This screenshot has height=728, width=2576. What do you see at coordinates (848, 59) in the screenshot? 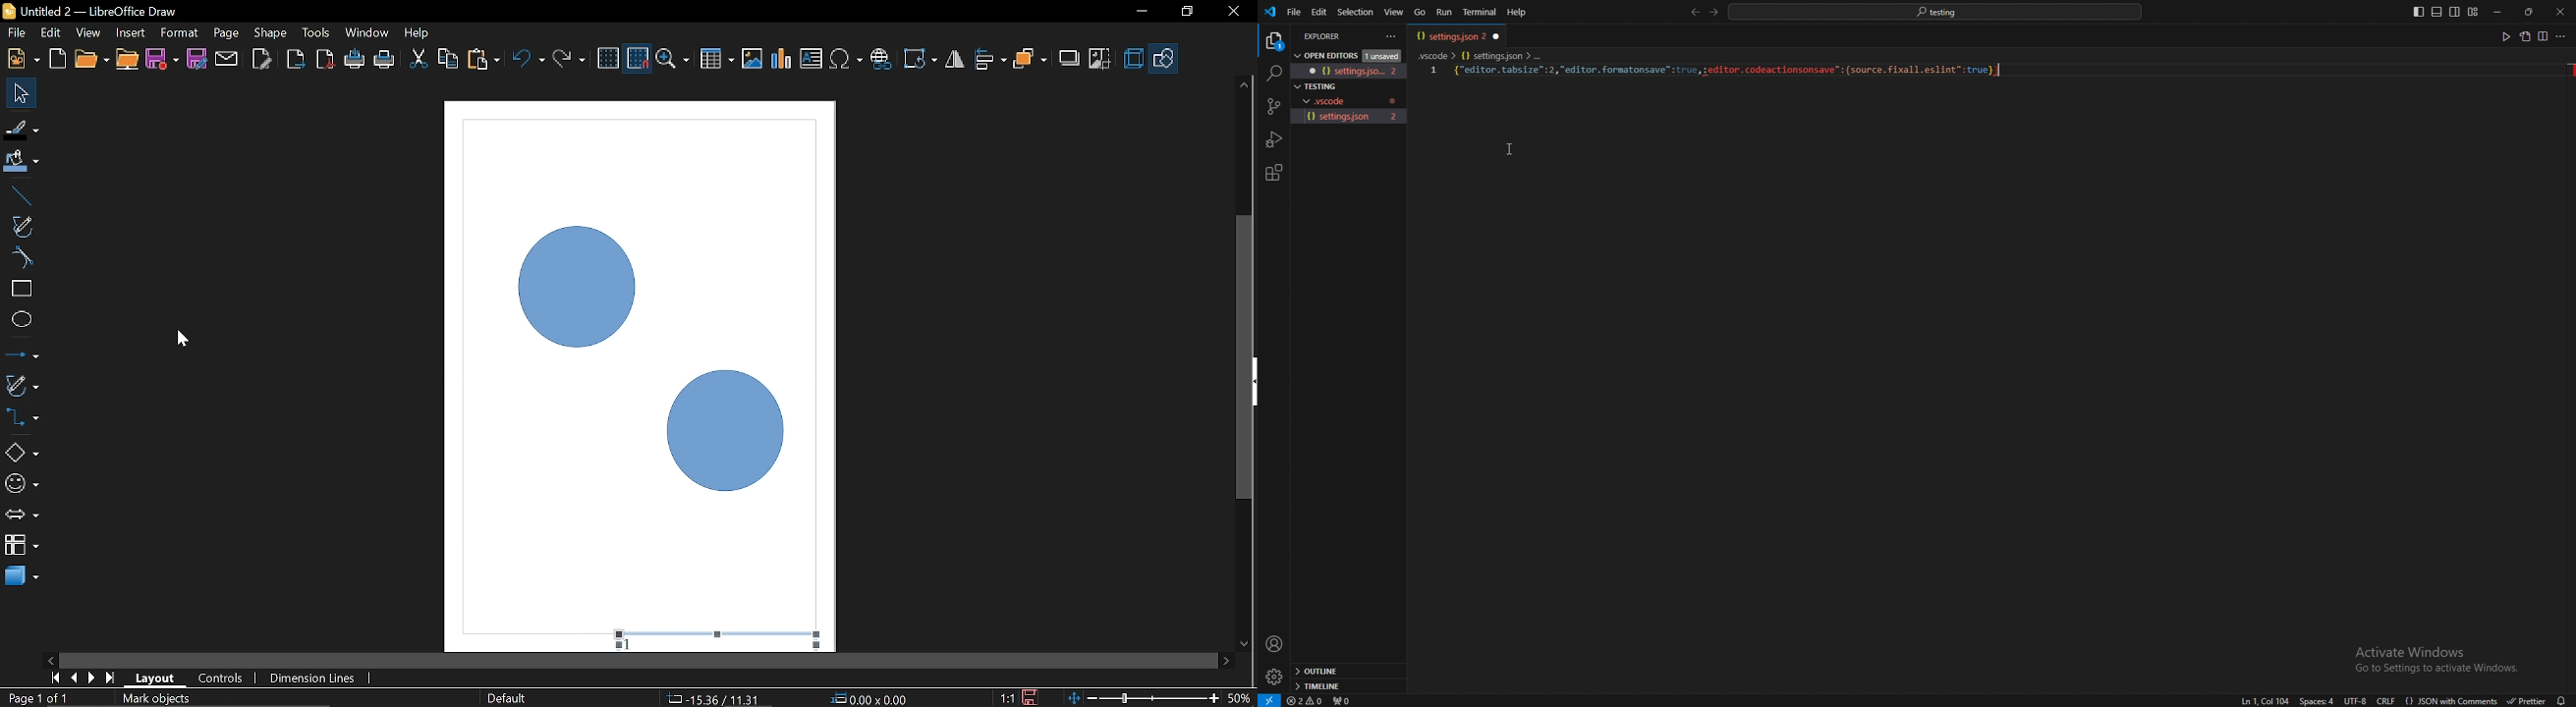
I see `Insert symbol` at bounding box center [848, 59].